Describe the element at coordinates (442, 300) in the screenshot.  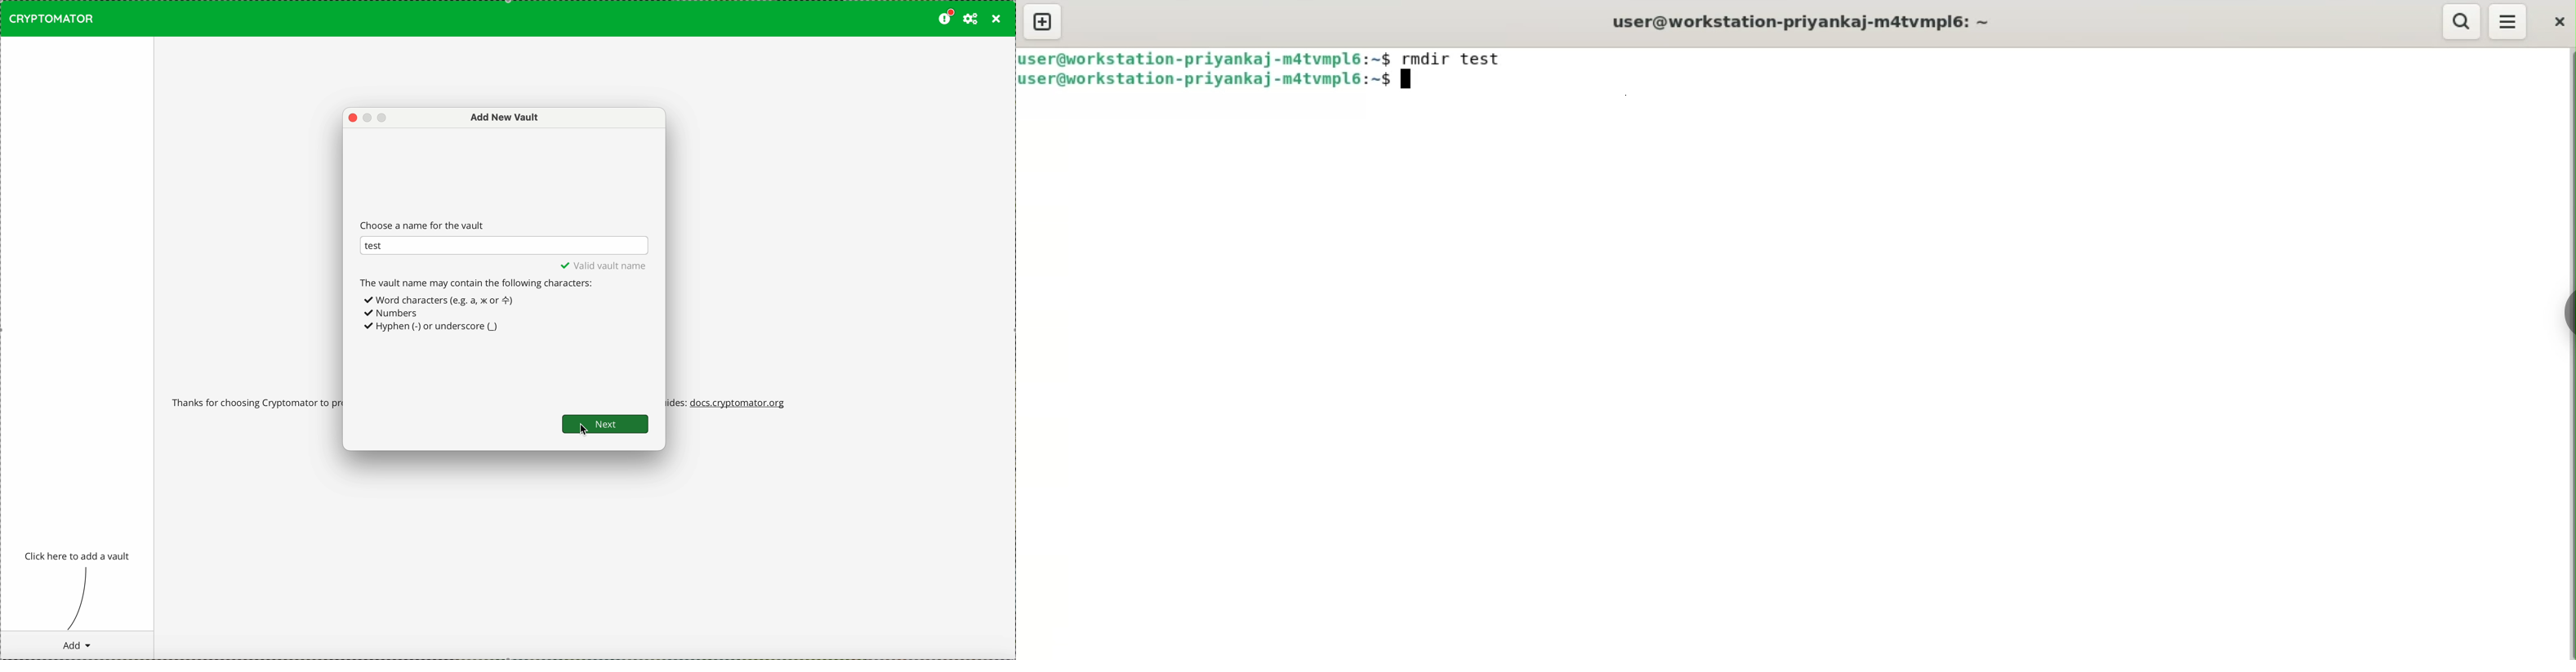
I see `+ Word characters (e.g. a, x or =)` at that location.